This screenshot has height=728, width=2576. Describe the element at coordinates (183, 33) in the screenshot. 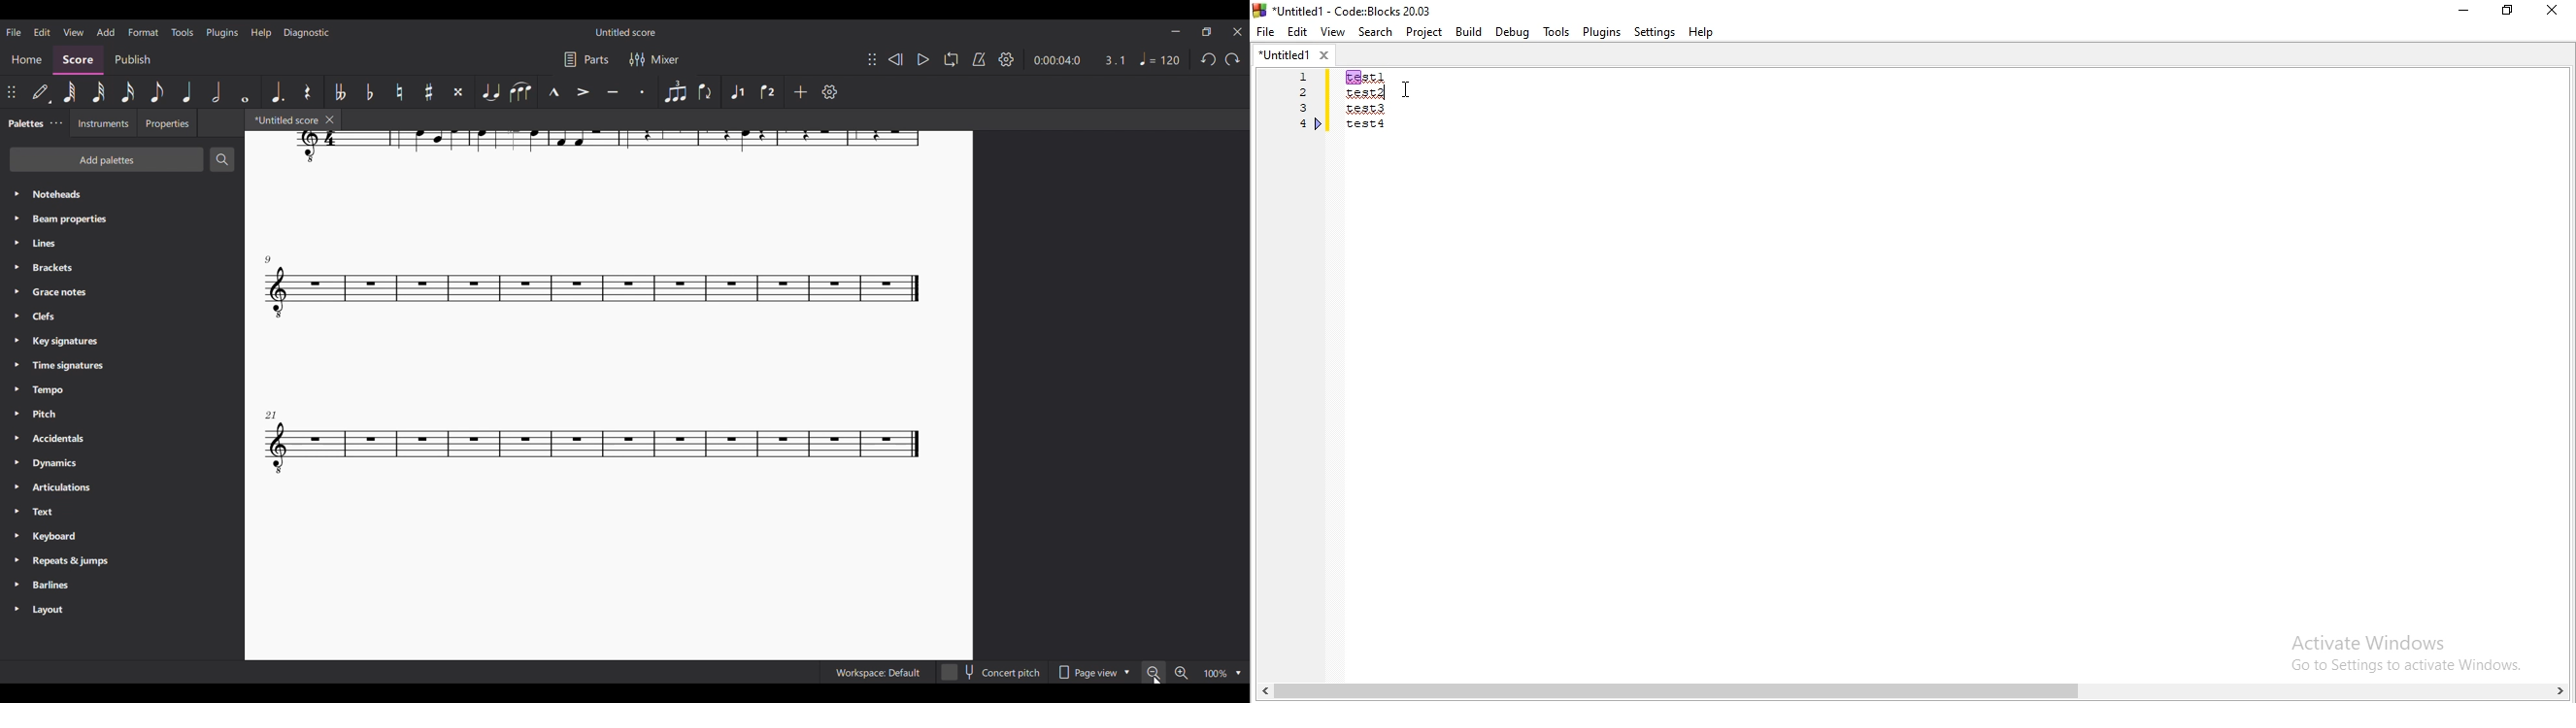

I see `Tools menu` at that location.